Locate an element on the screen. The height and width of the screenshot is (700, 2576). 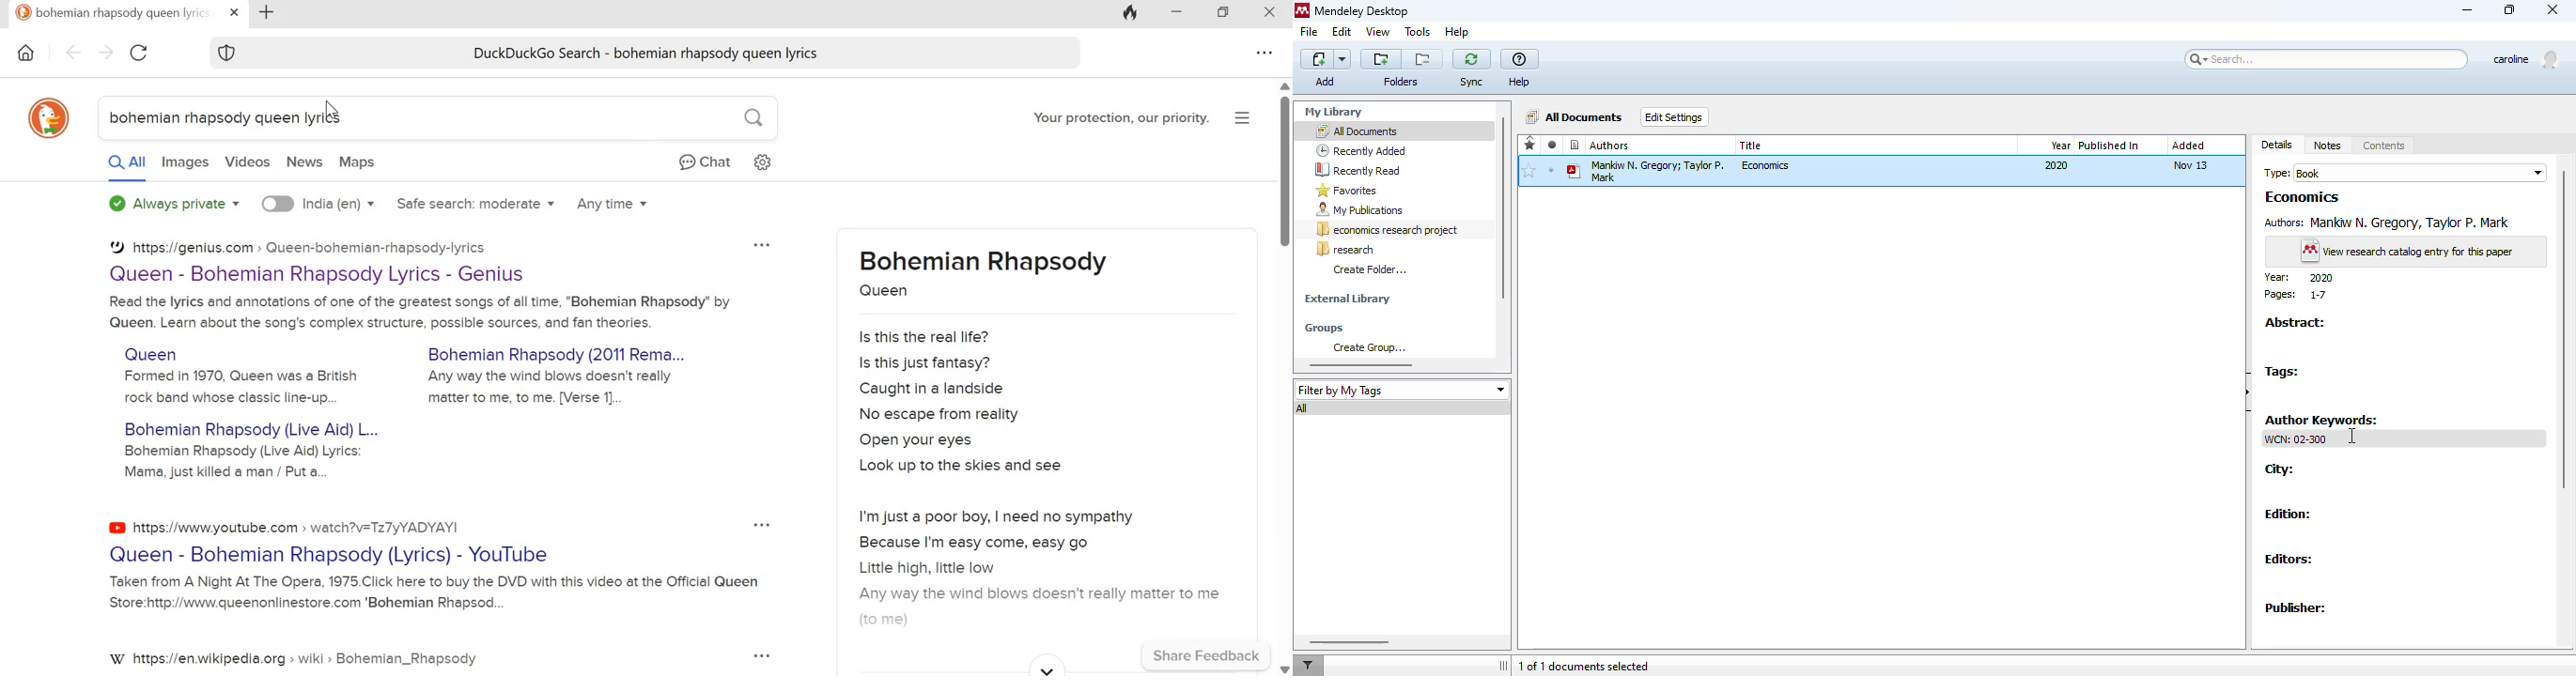
mendeley desktop is located at coordinates (1362, 11).